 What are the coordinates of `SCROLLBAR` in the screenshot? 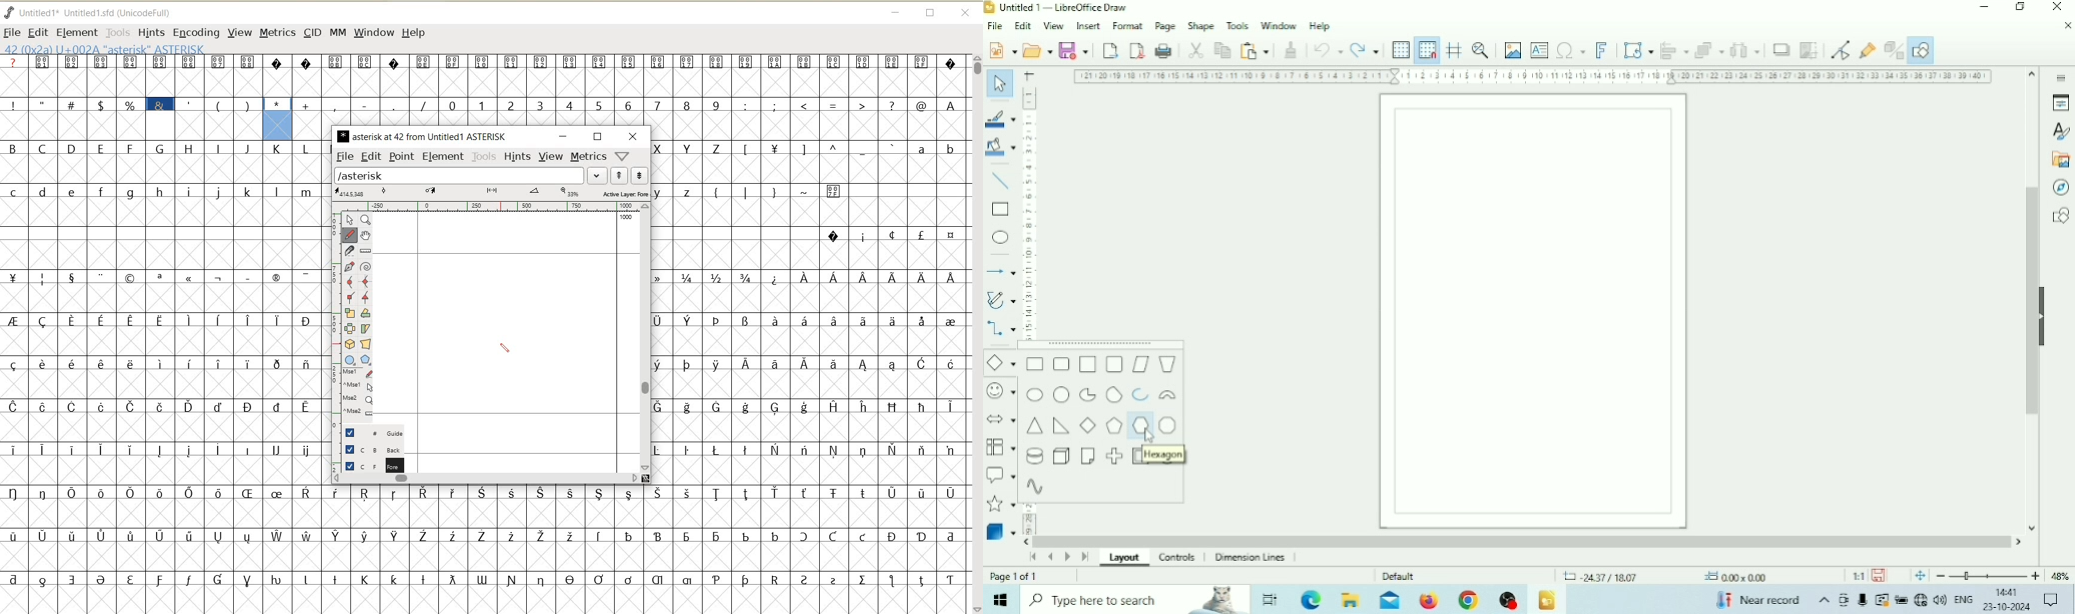 It's located at (977, 333).